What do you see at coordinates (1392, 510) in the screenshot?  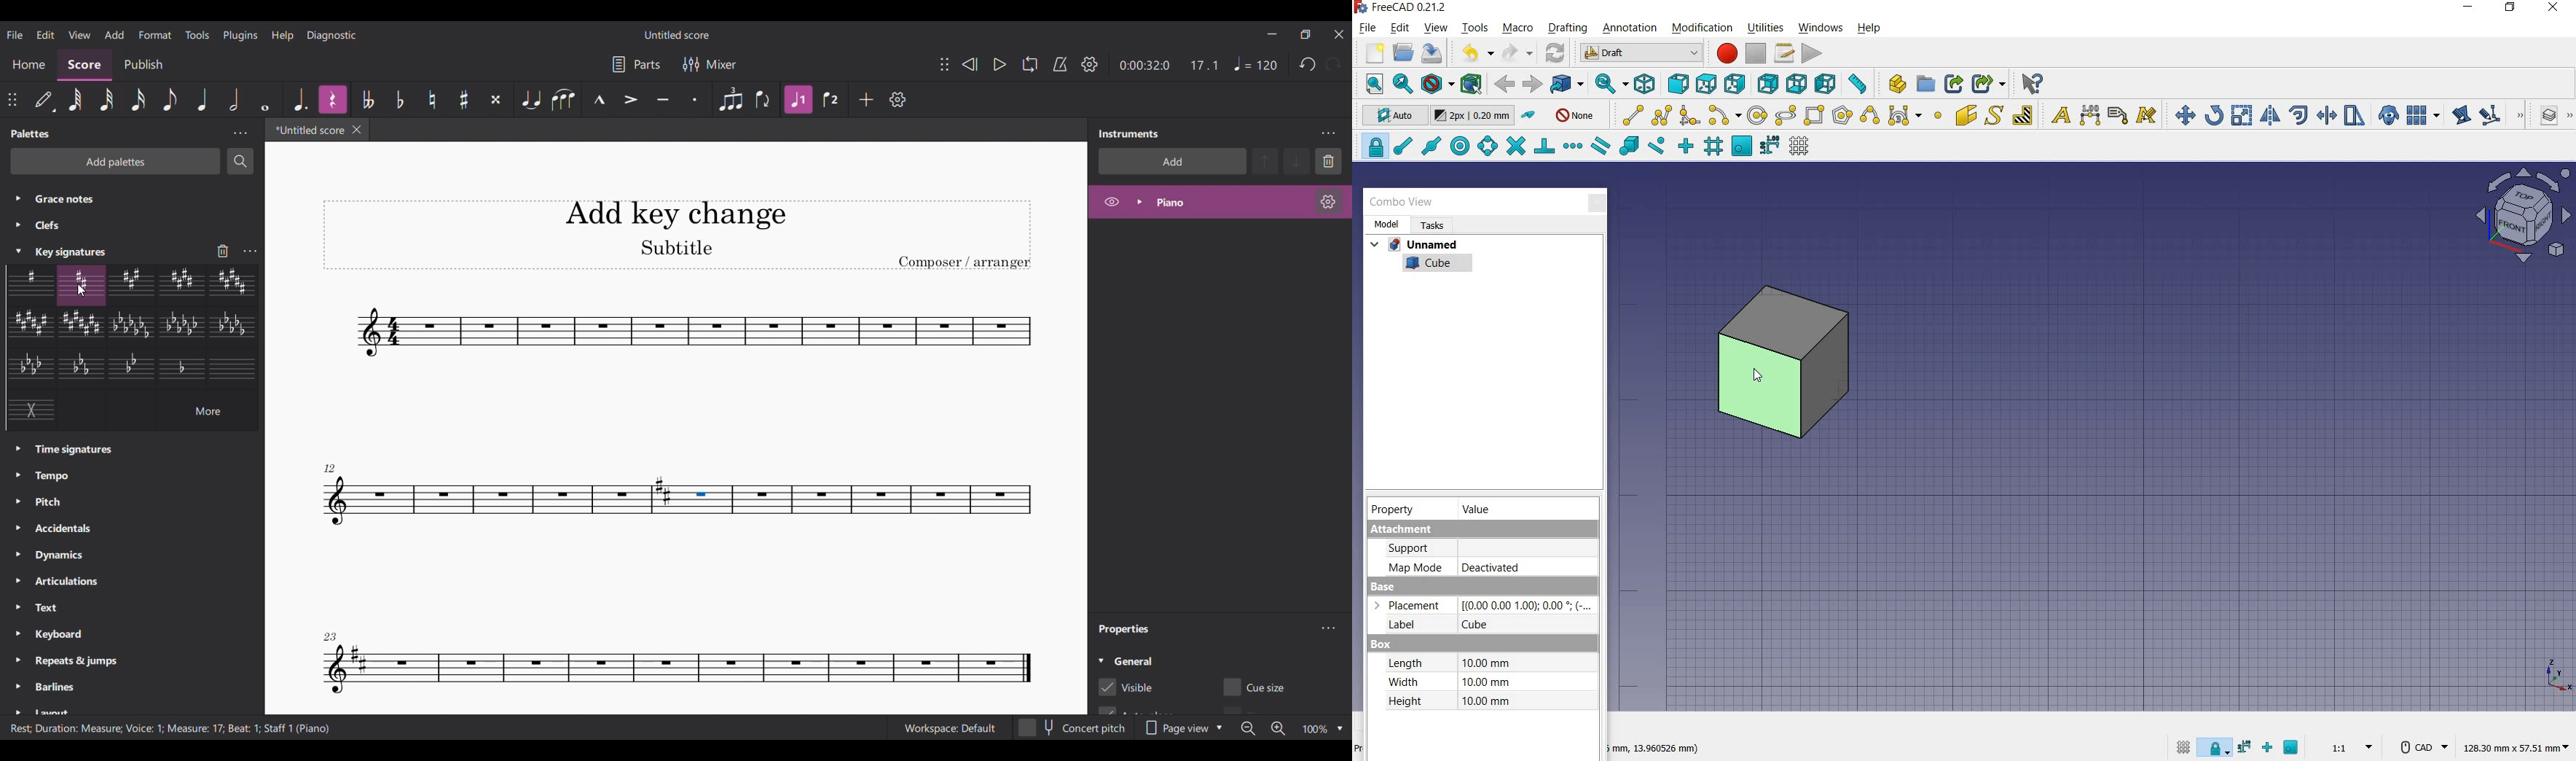 I see `property` at bounding box center [1392, 510].